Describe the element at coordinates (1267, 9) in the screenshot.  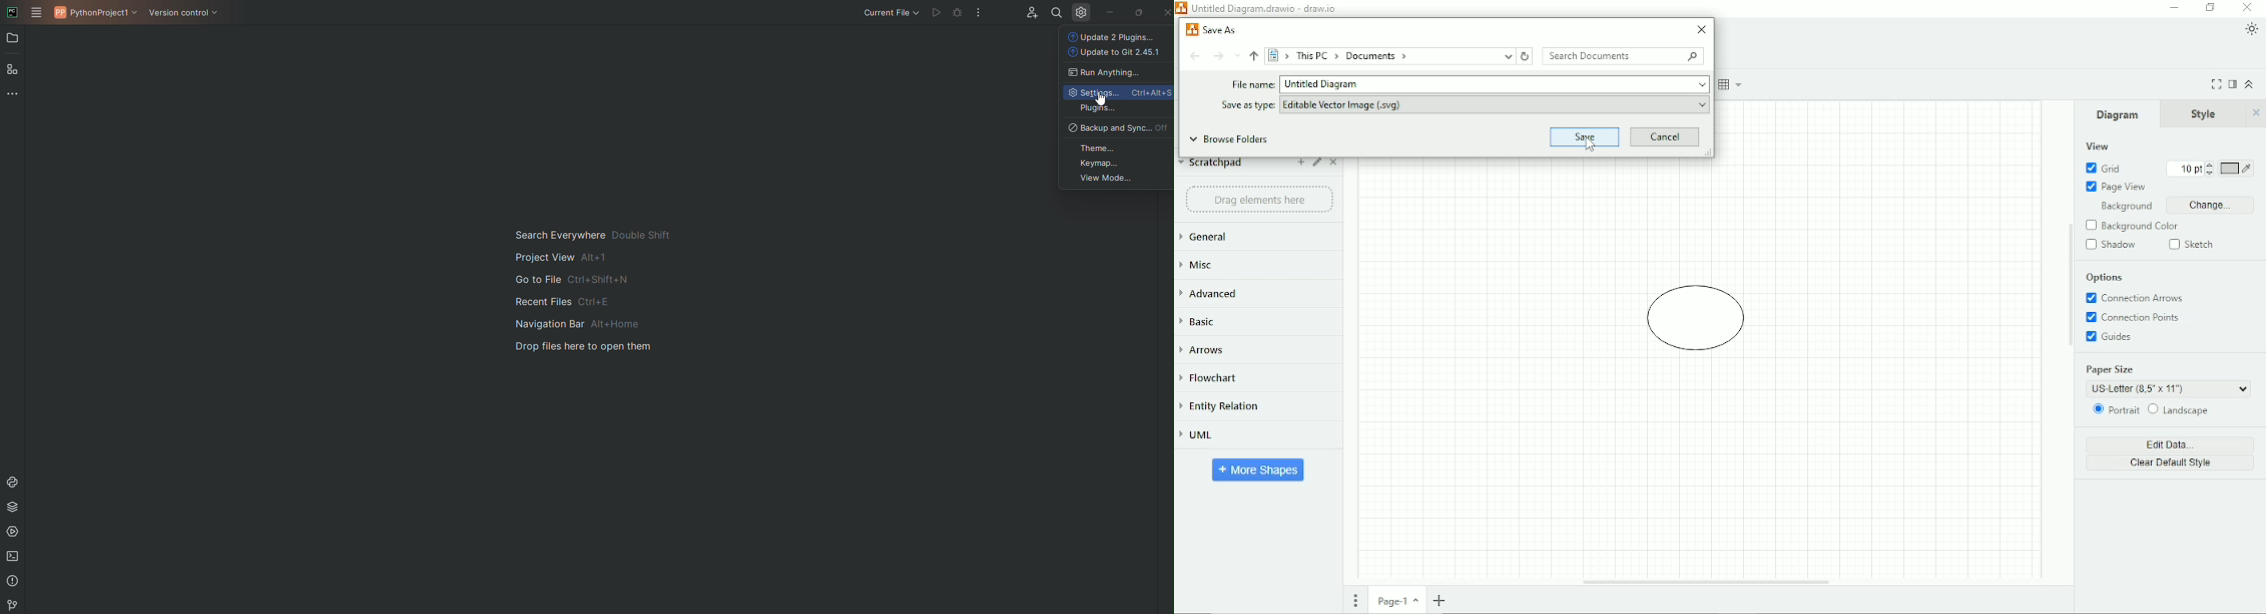
I see `Untitled Diagram.drawio - draw.io` at that location.